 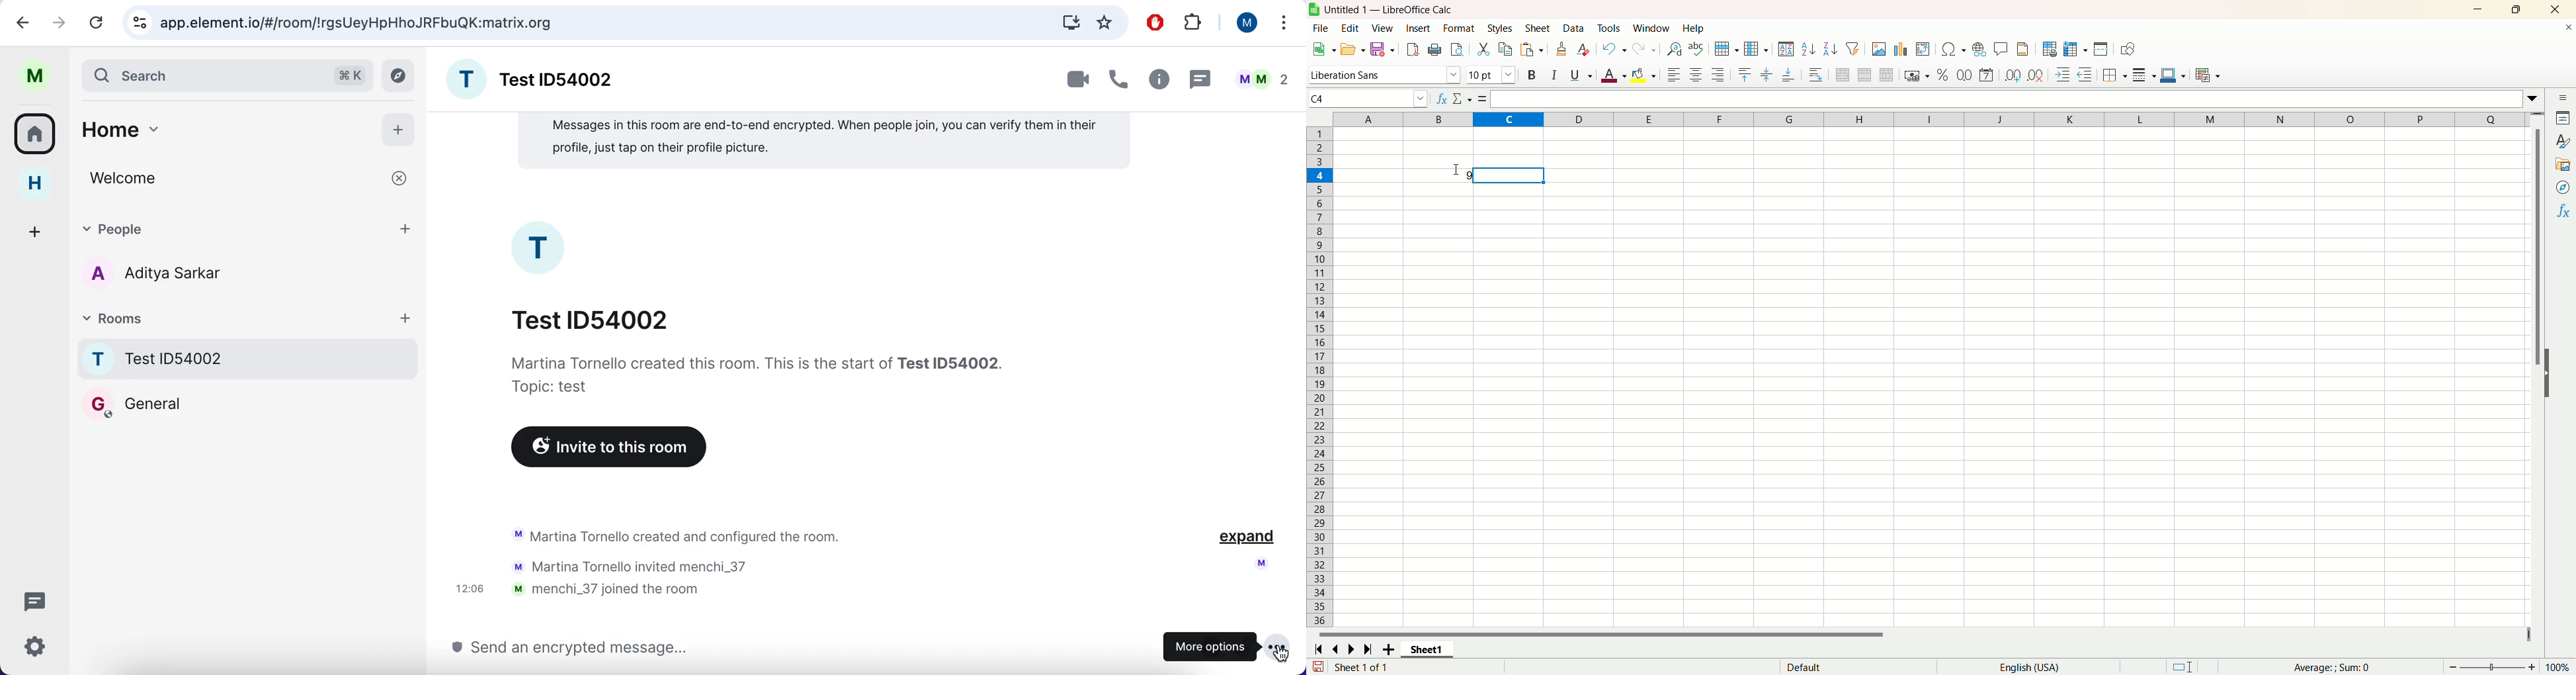 What do you see at coordinates (400, 130) in the screenshot?
I see `add` at bounding box center [400, 130].